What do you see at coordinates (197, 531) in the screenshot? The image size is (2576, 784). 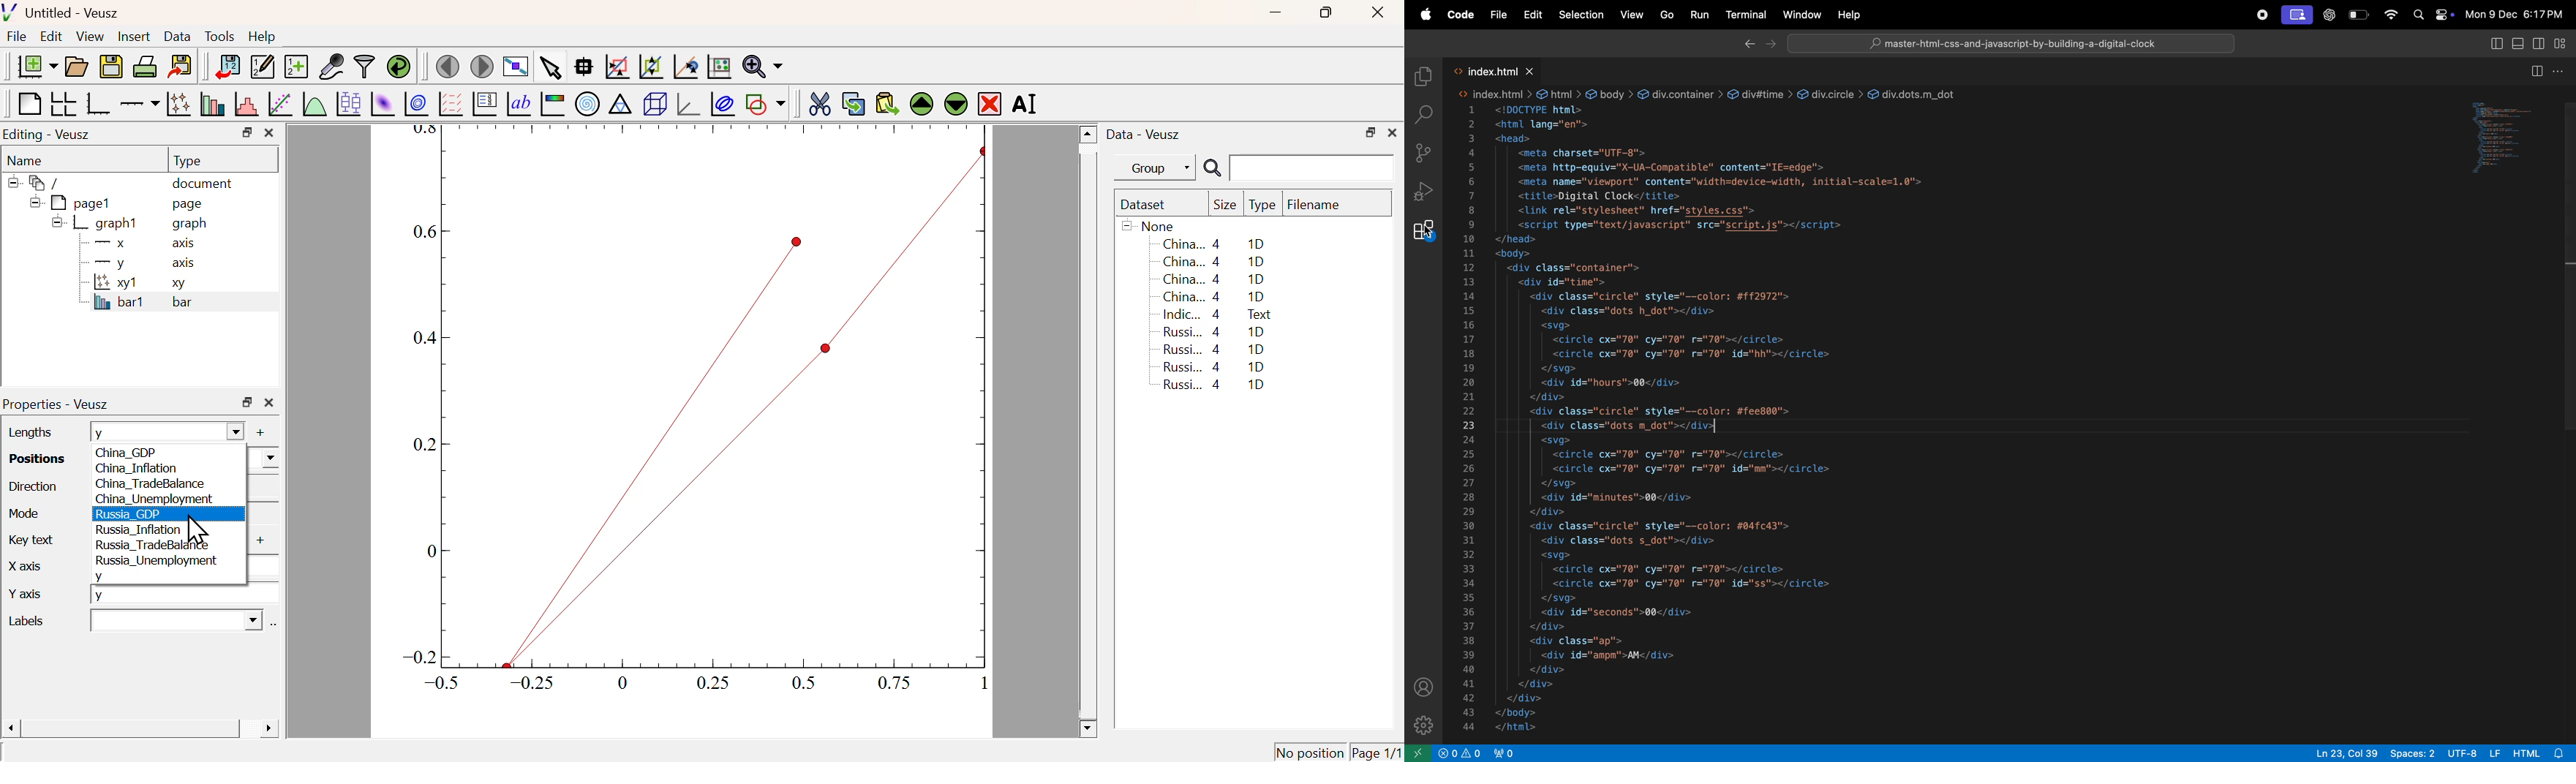 I see `Cursor` at bounding box center [197, 531].